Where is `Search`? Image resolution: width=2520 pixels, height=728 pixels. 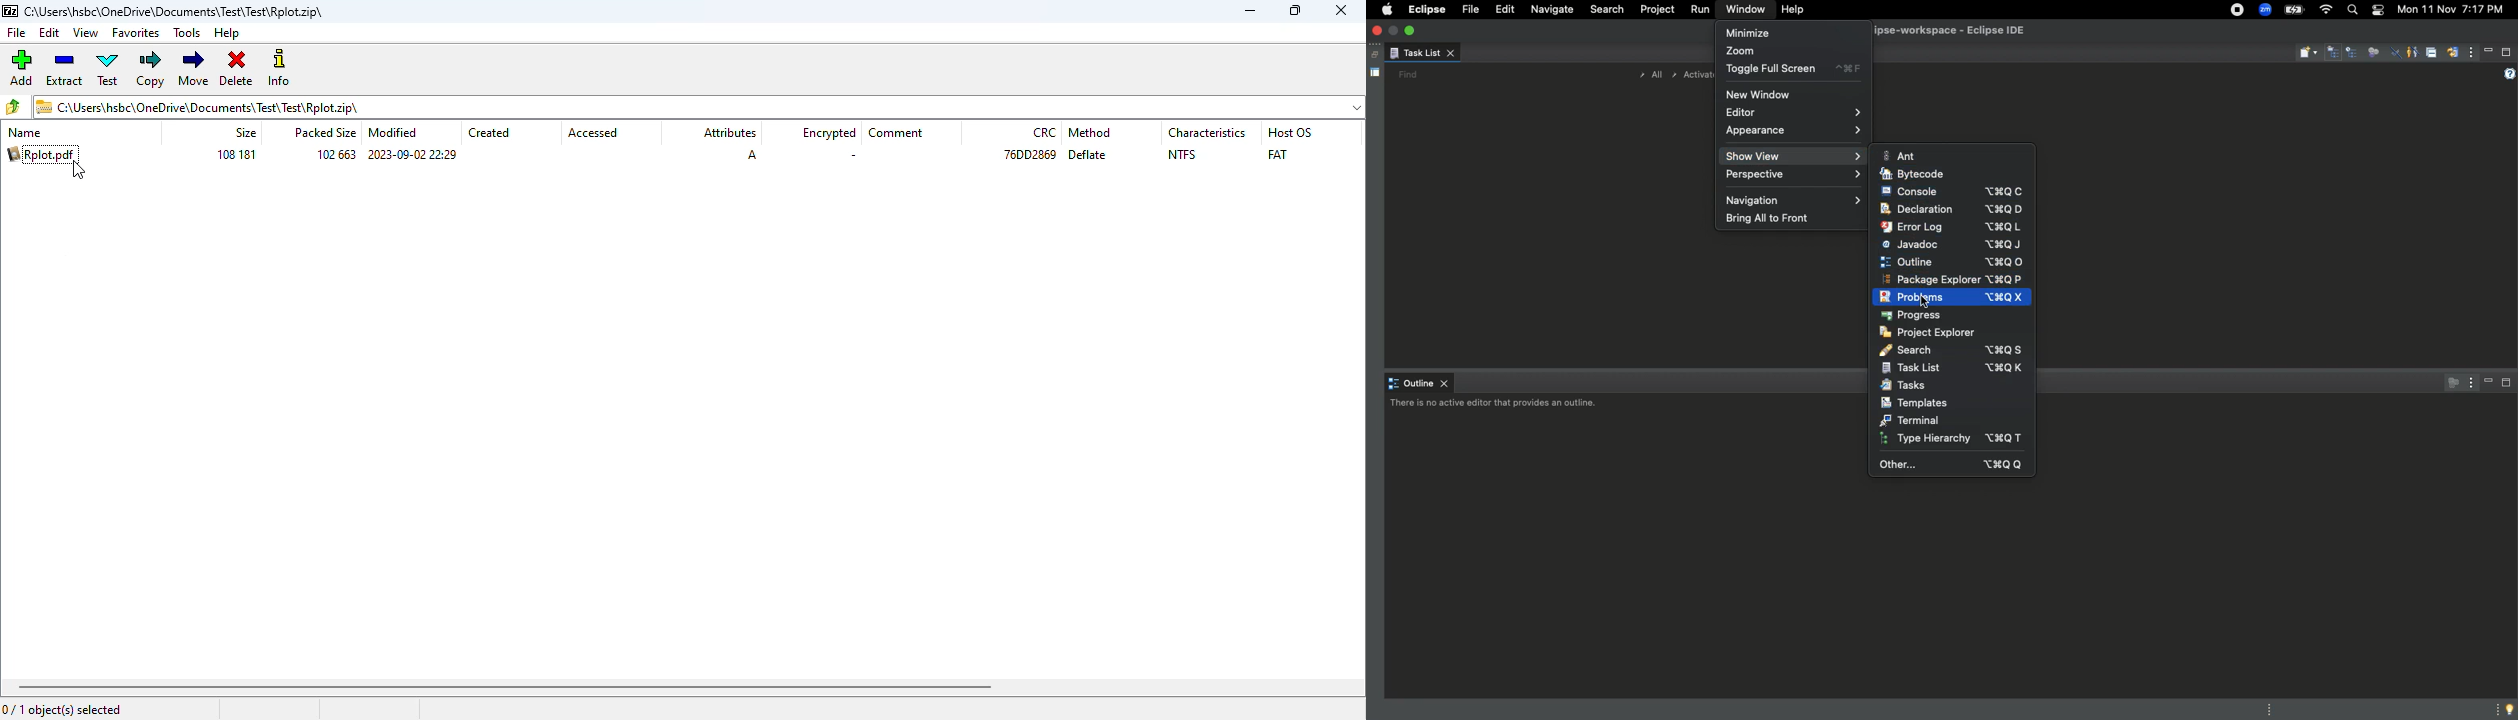 Search is located at coordinates (1607, 11).